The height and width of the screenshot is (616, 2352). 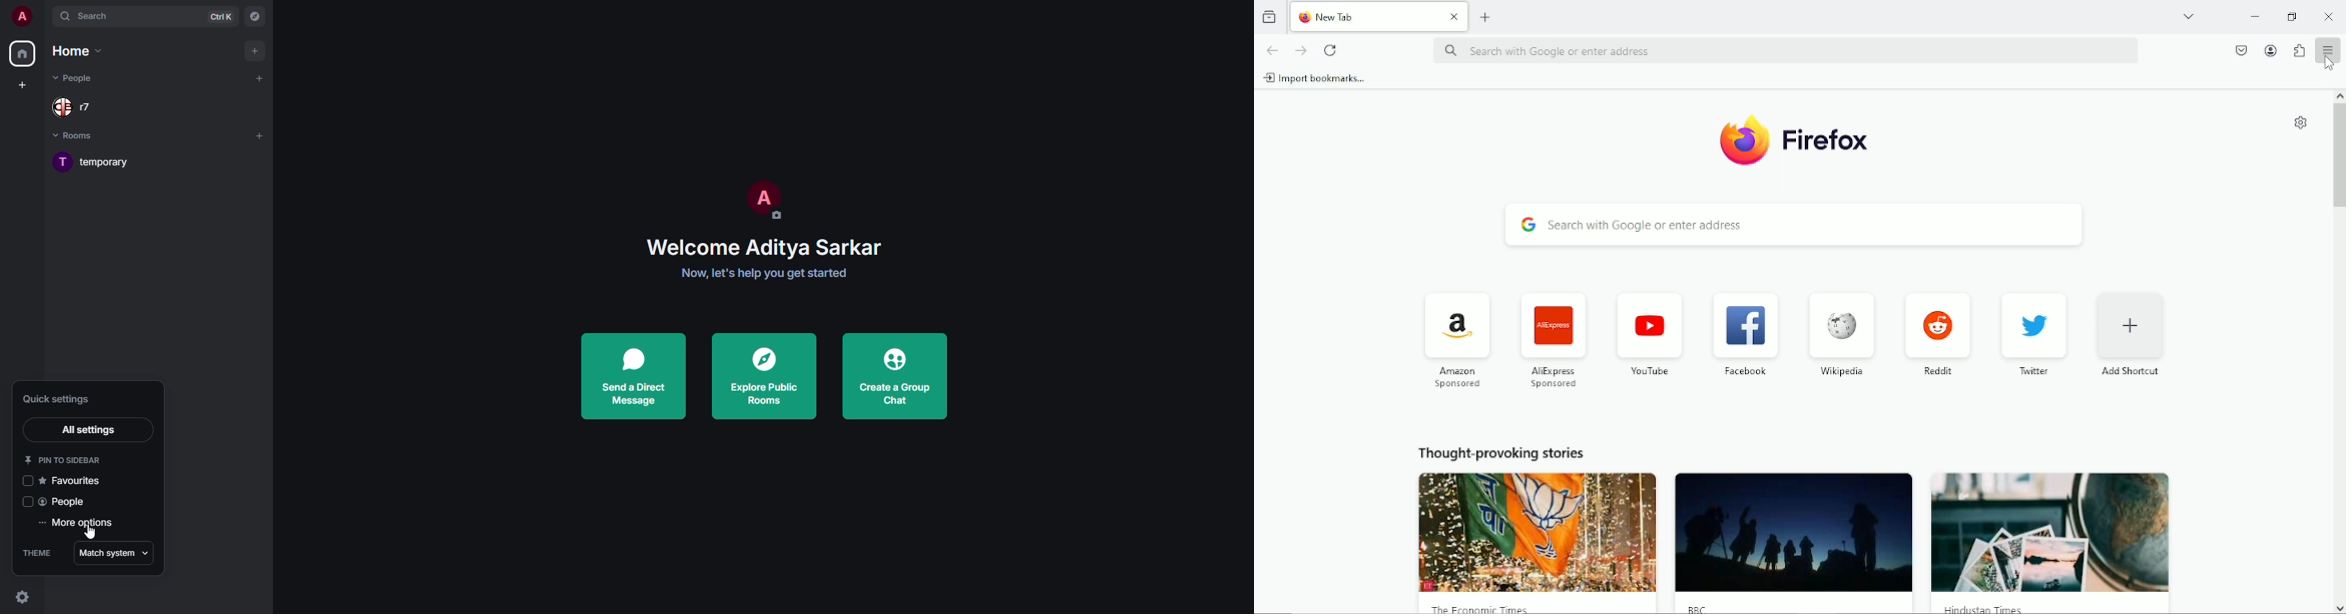 I want to click on explore public rooms, so click(x=768, y=376).